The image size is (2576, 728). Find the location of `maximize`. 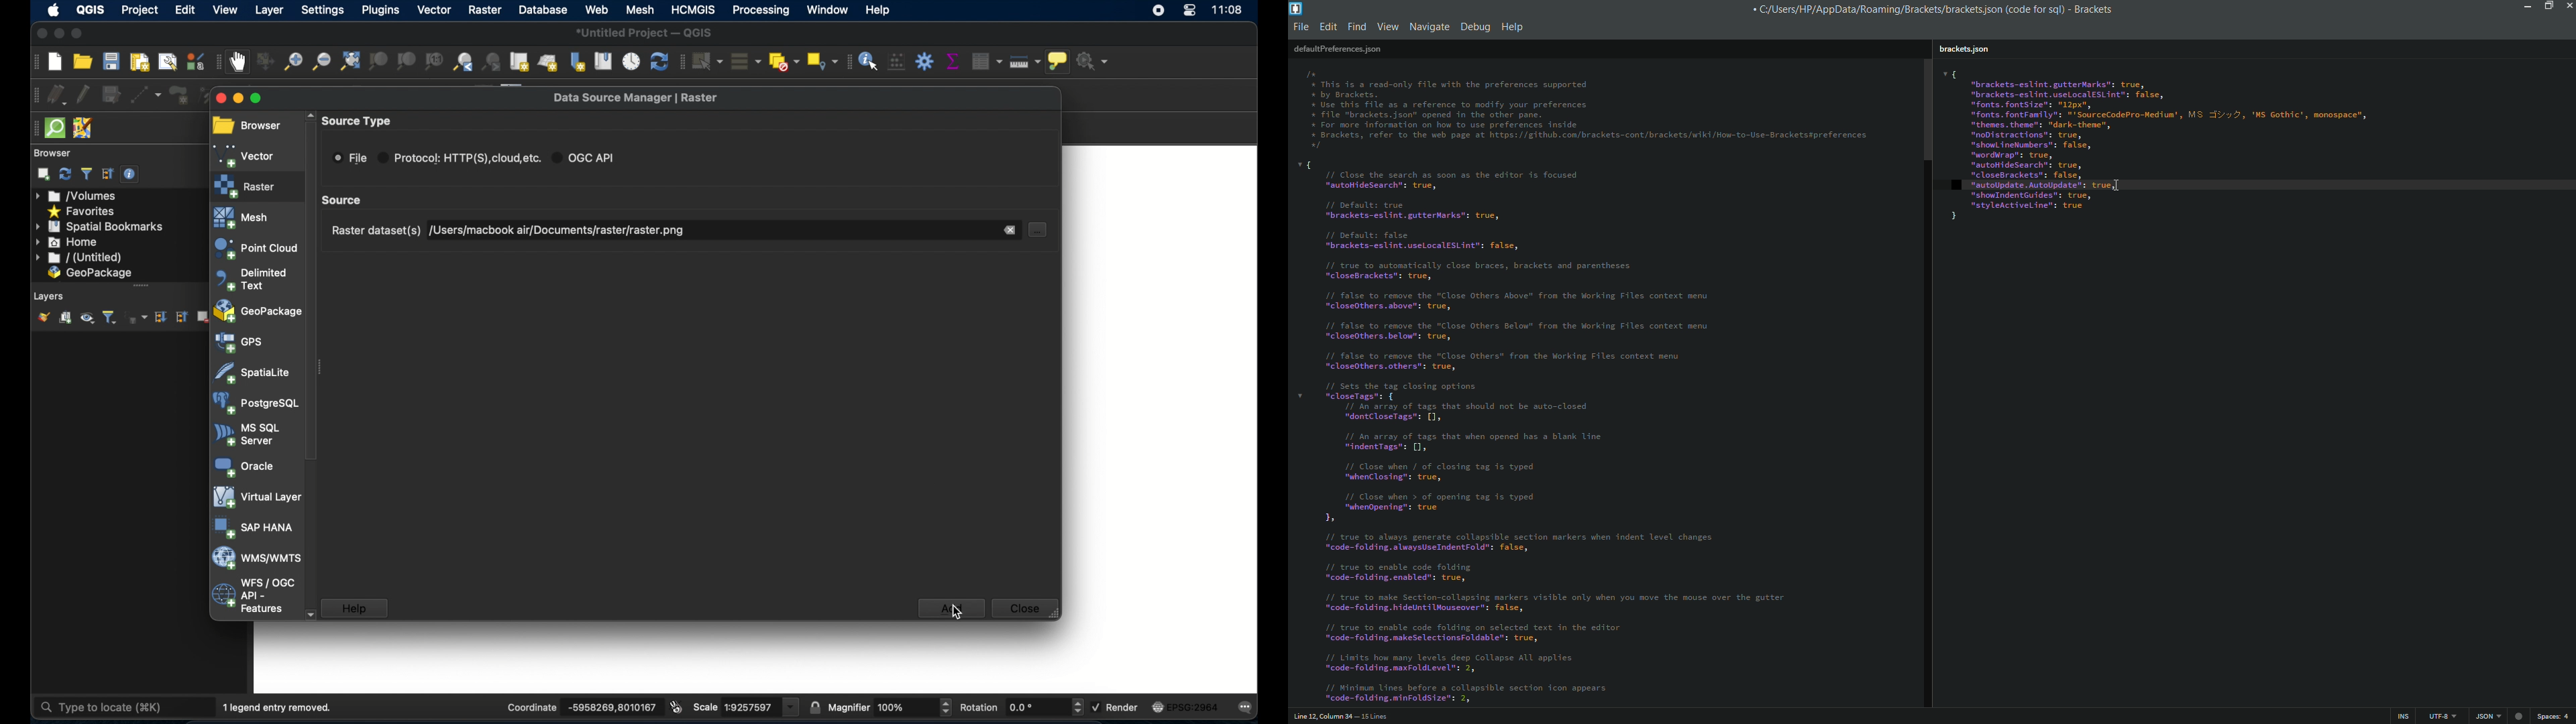

maximize is located at coordinates (2547, 6).